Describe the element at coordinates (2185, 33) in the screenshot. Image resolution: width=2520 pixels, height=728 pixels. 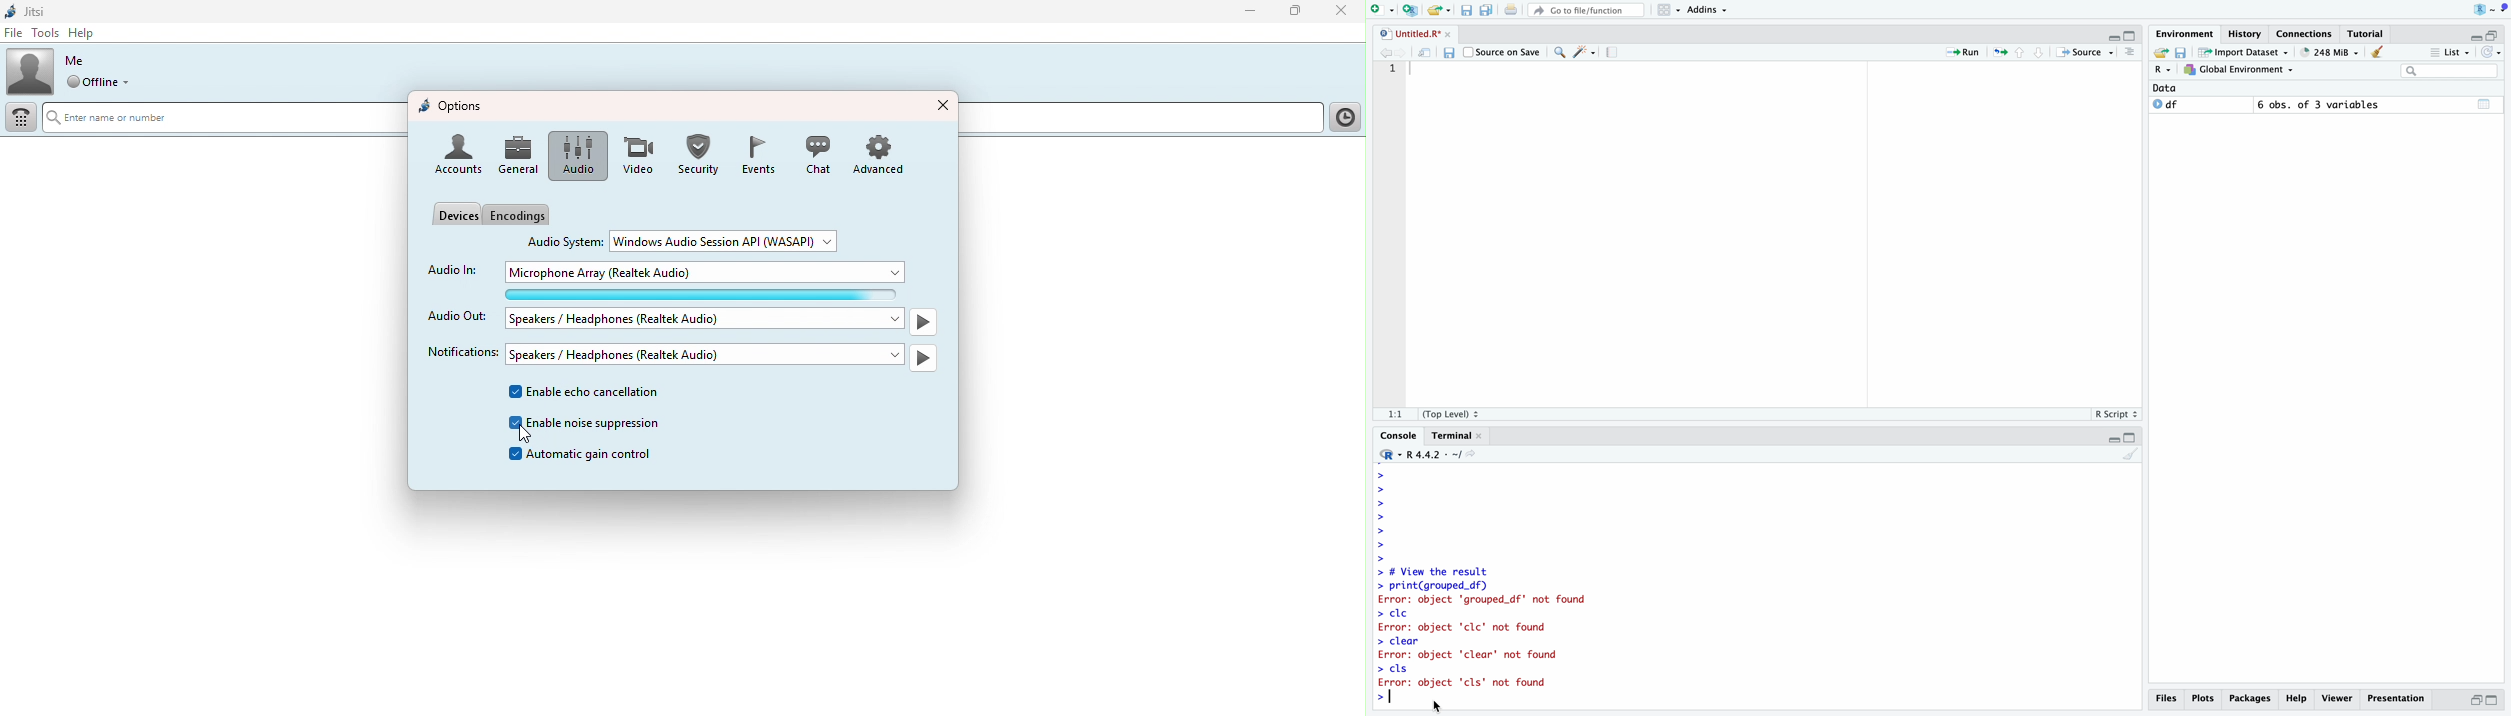
I see `Environment` at that location.